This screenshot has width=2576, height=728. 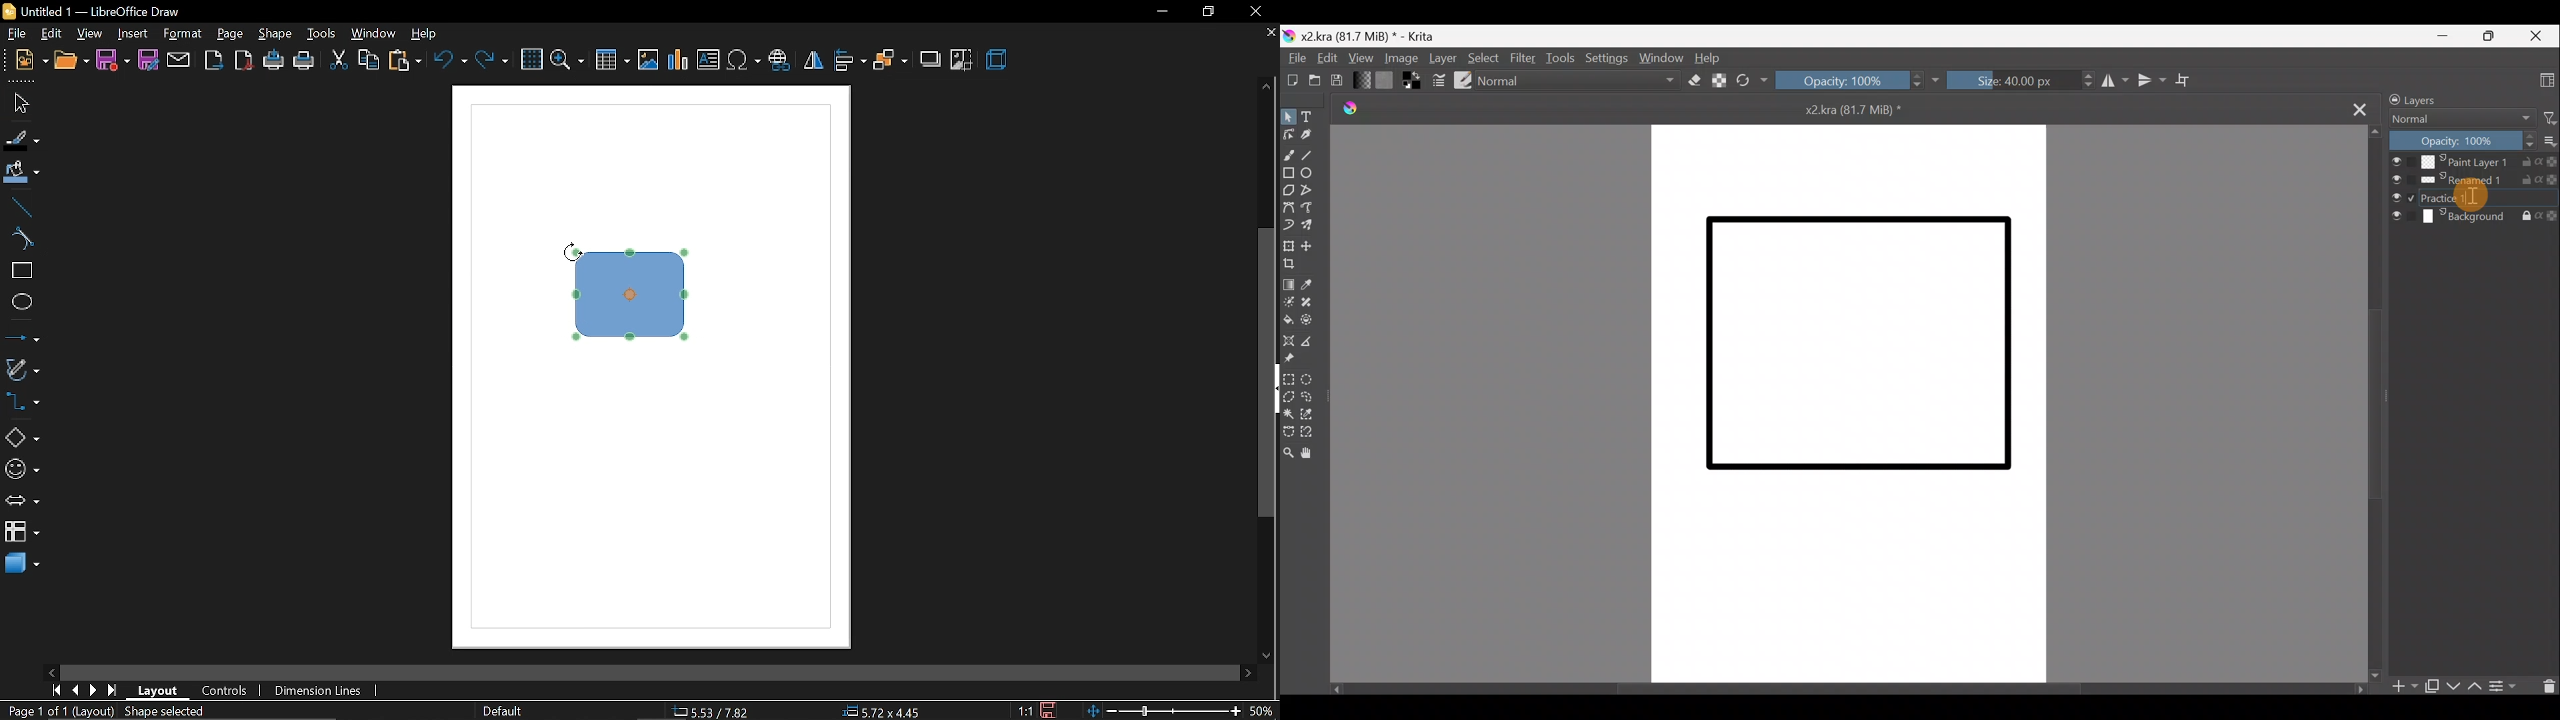 What do you see at coordinates (178, 59) in the screenshot?
I see `attach` at bounding box center [178, 59].